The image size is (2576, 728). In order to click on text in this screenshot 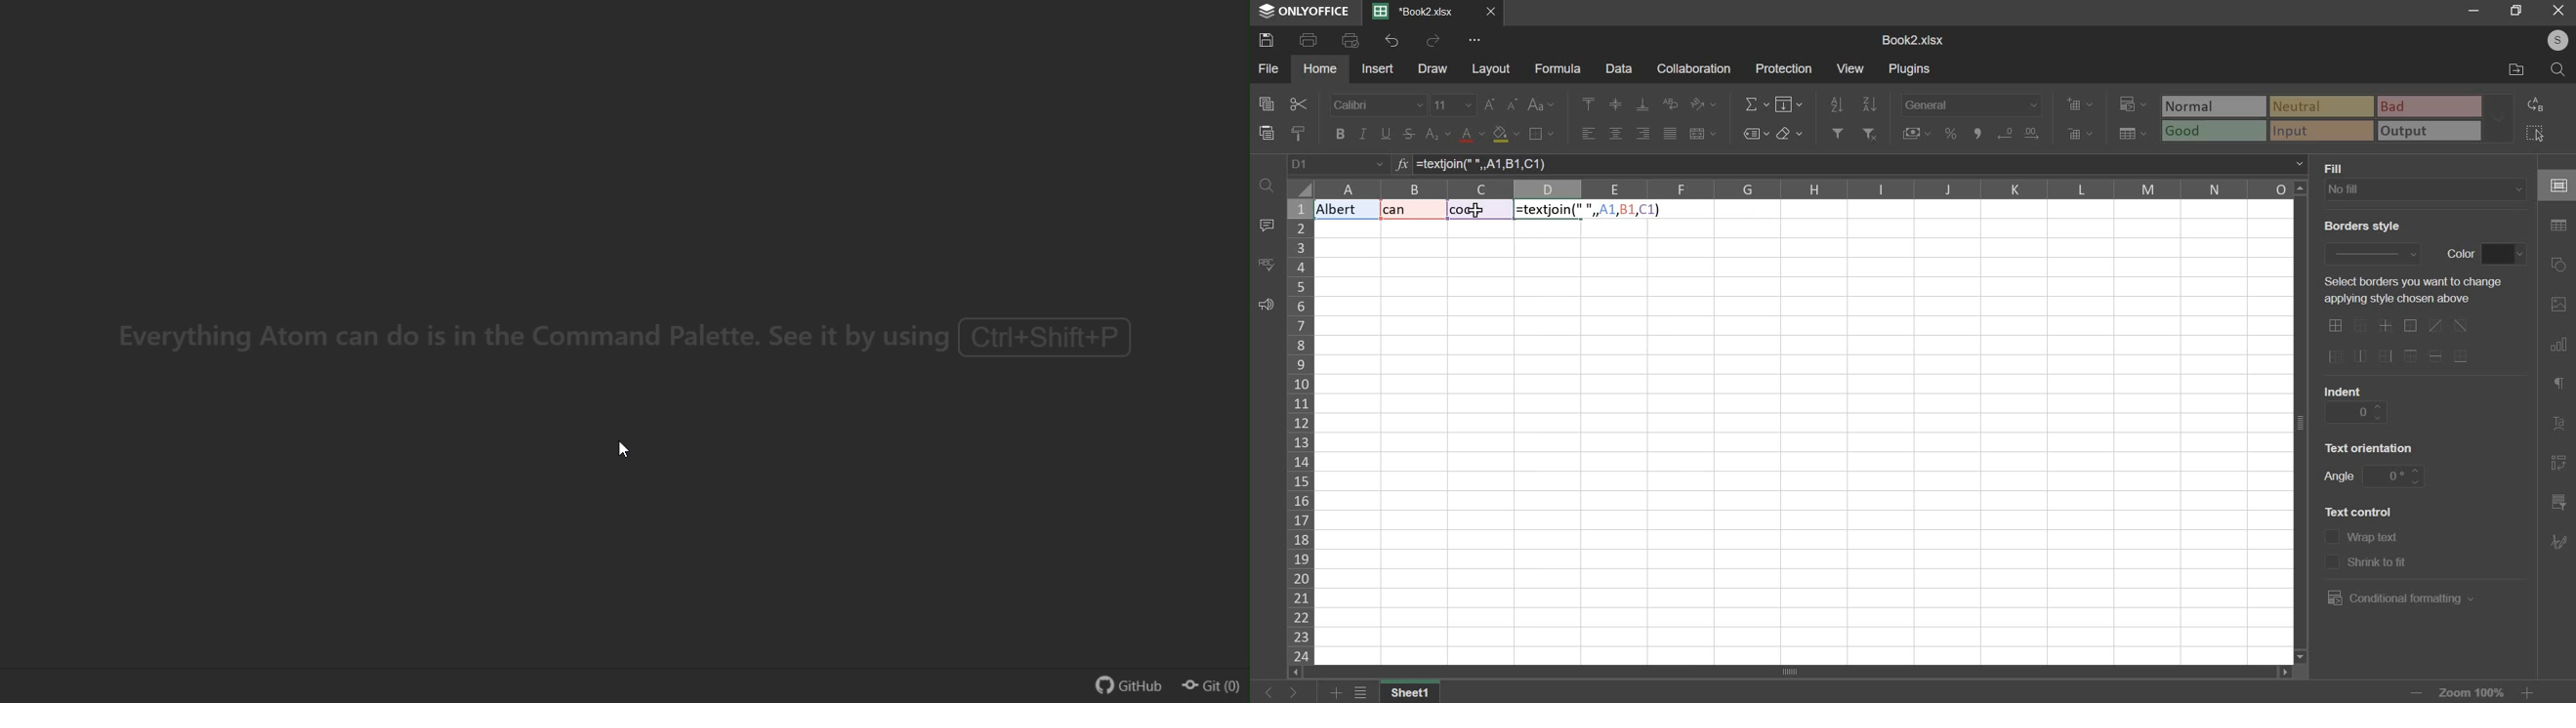, I will do `click(2339, 478)`.